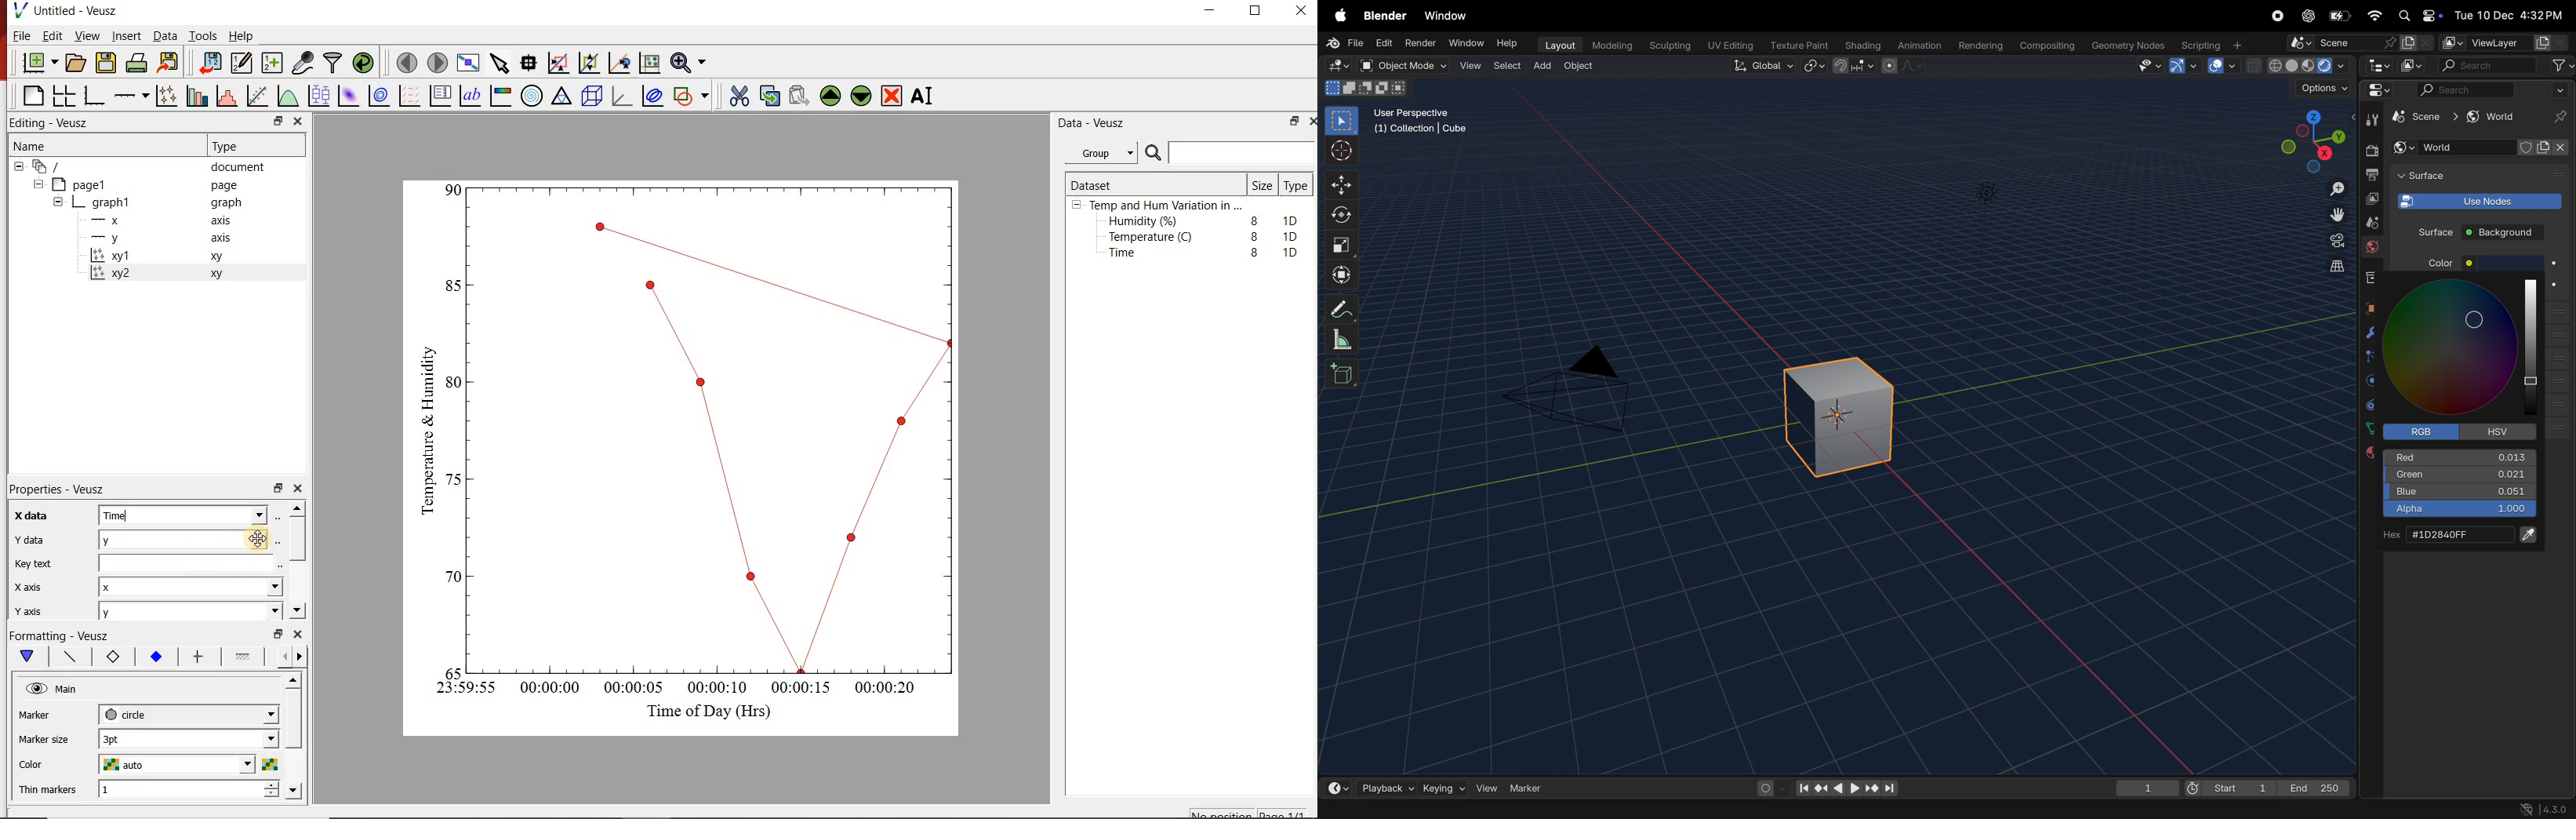 The height and width of the screenshot is (840, 2576). Describe the element at coordinates (2369, 277) in the screenshot. I see `collection` at that location.